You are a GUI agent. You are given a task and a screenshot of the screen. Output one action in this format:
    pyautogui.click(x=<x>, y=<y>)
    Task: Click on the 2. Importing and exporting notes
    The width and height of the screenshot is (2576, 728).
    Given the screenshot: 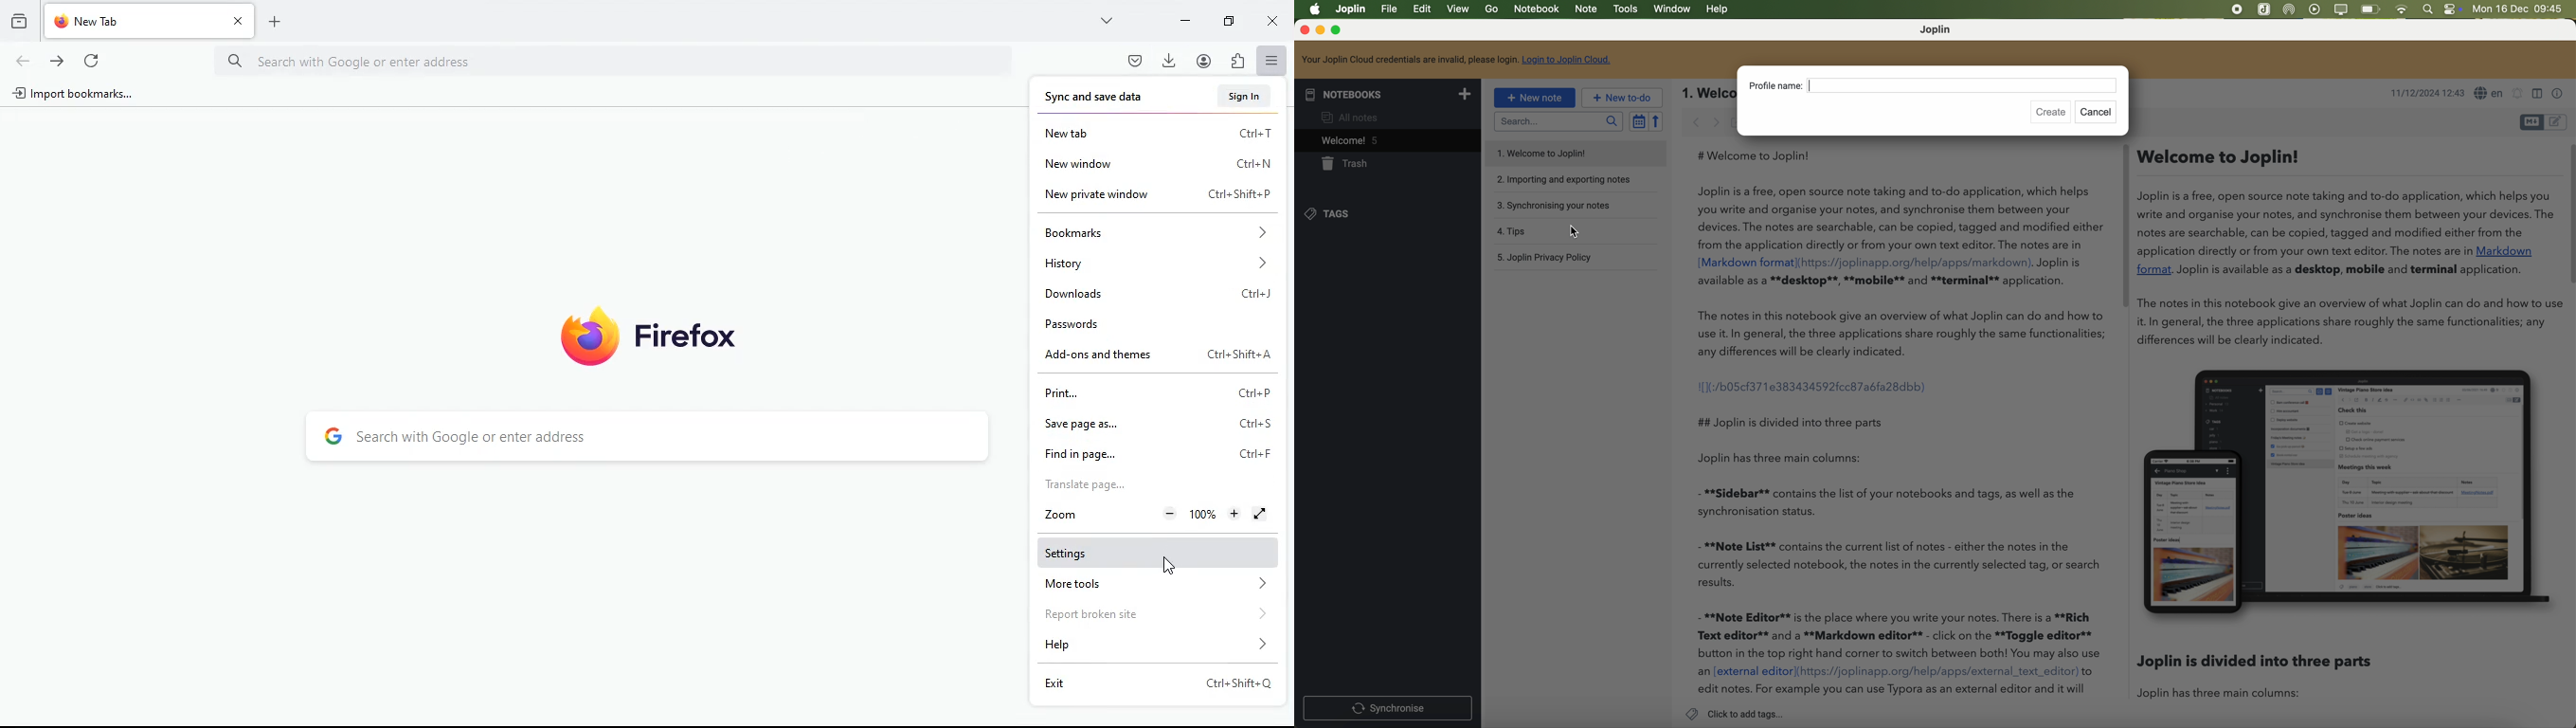 What is the action you would take?
    pyautogui.click(x=1563, y=179)
    